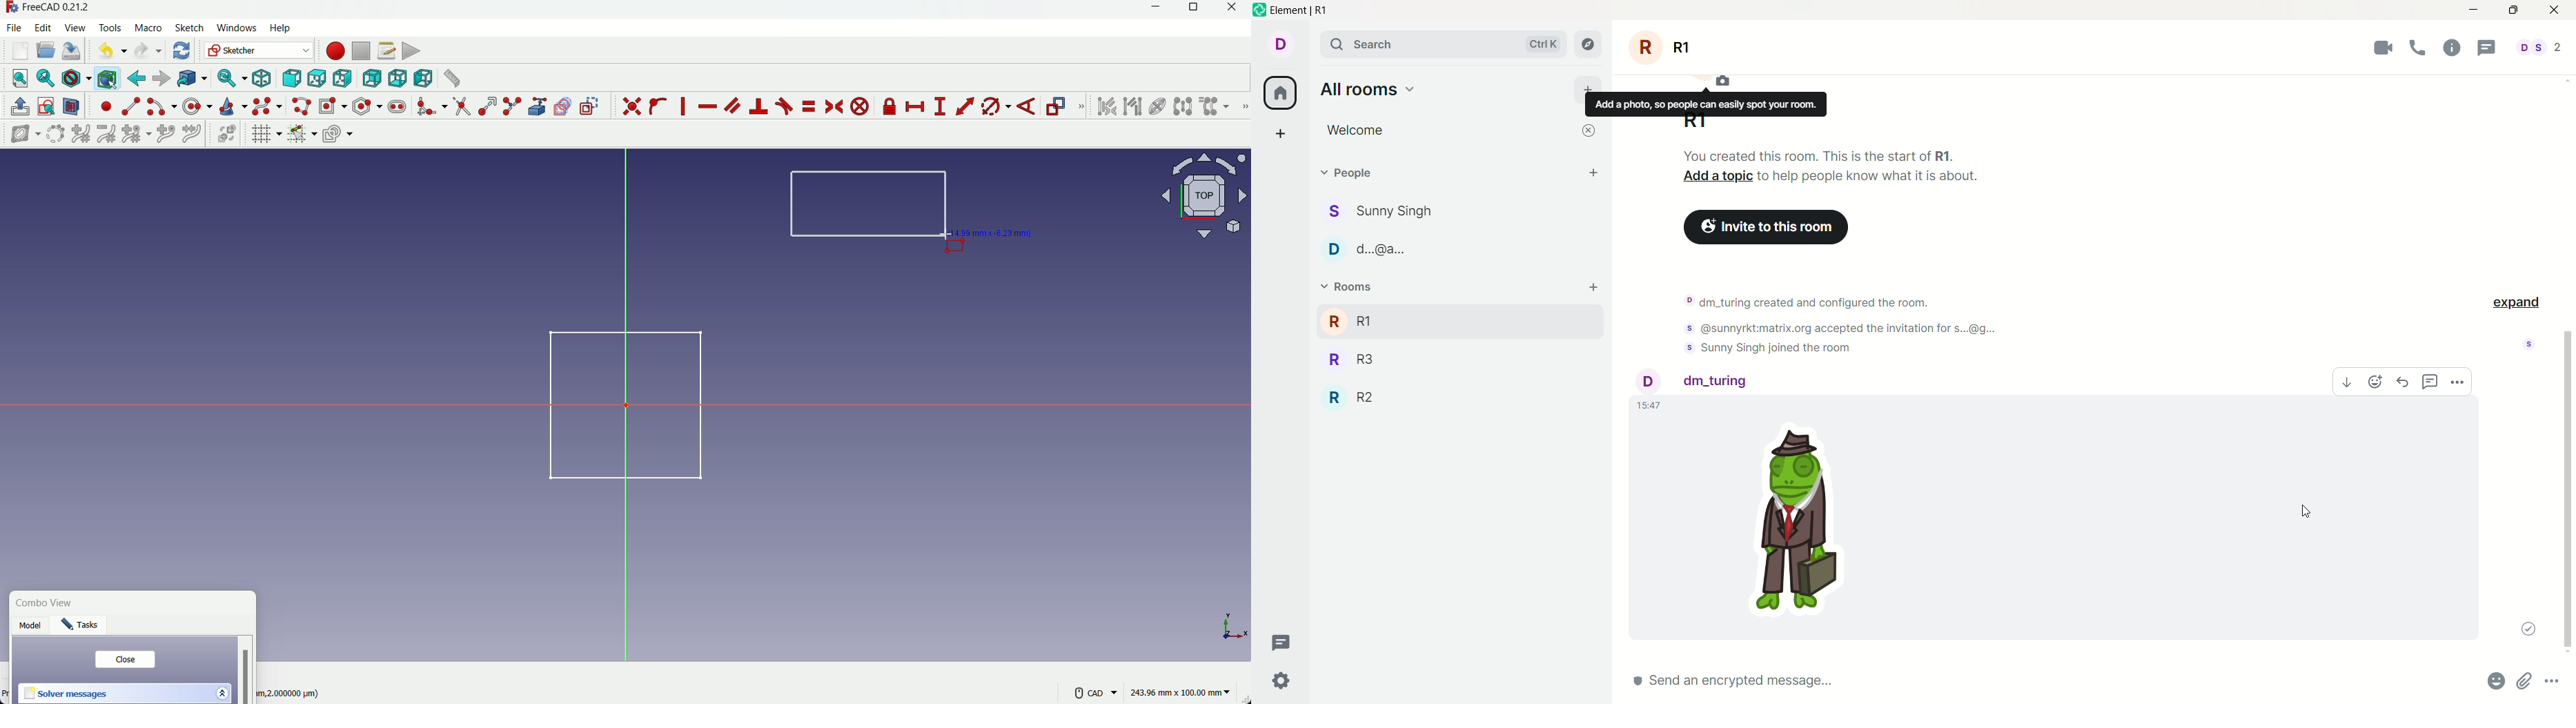  Describe the element at coordinates (732, 104) in the screenshot. I see `constraint parallel` at that location.